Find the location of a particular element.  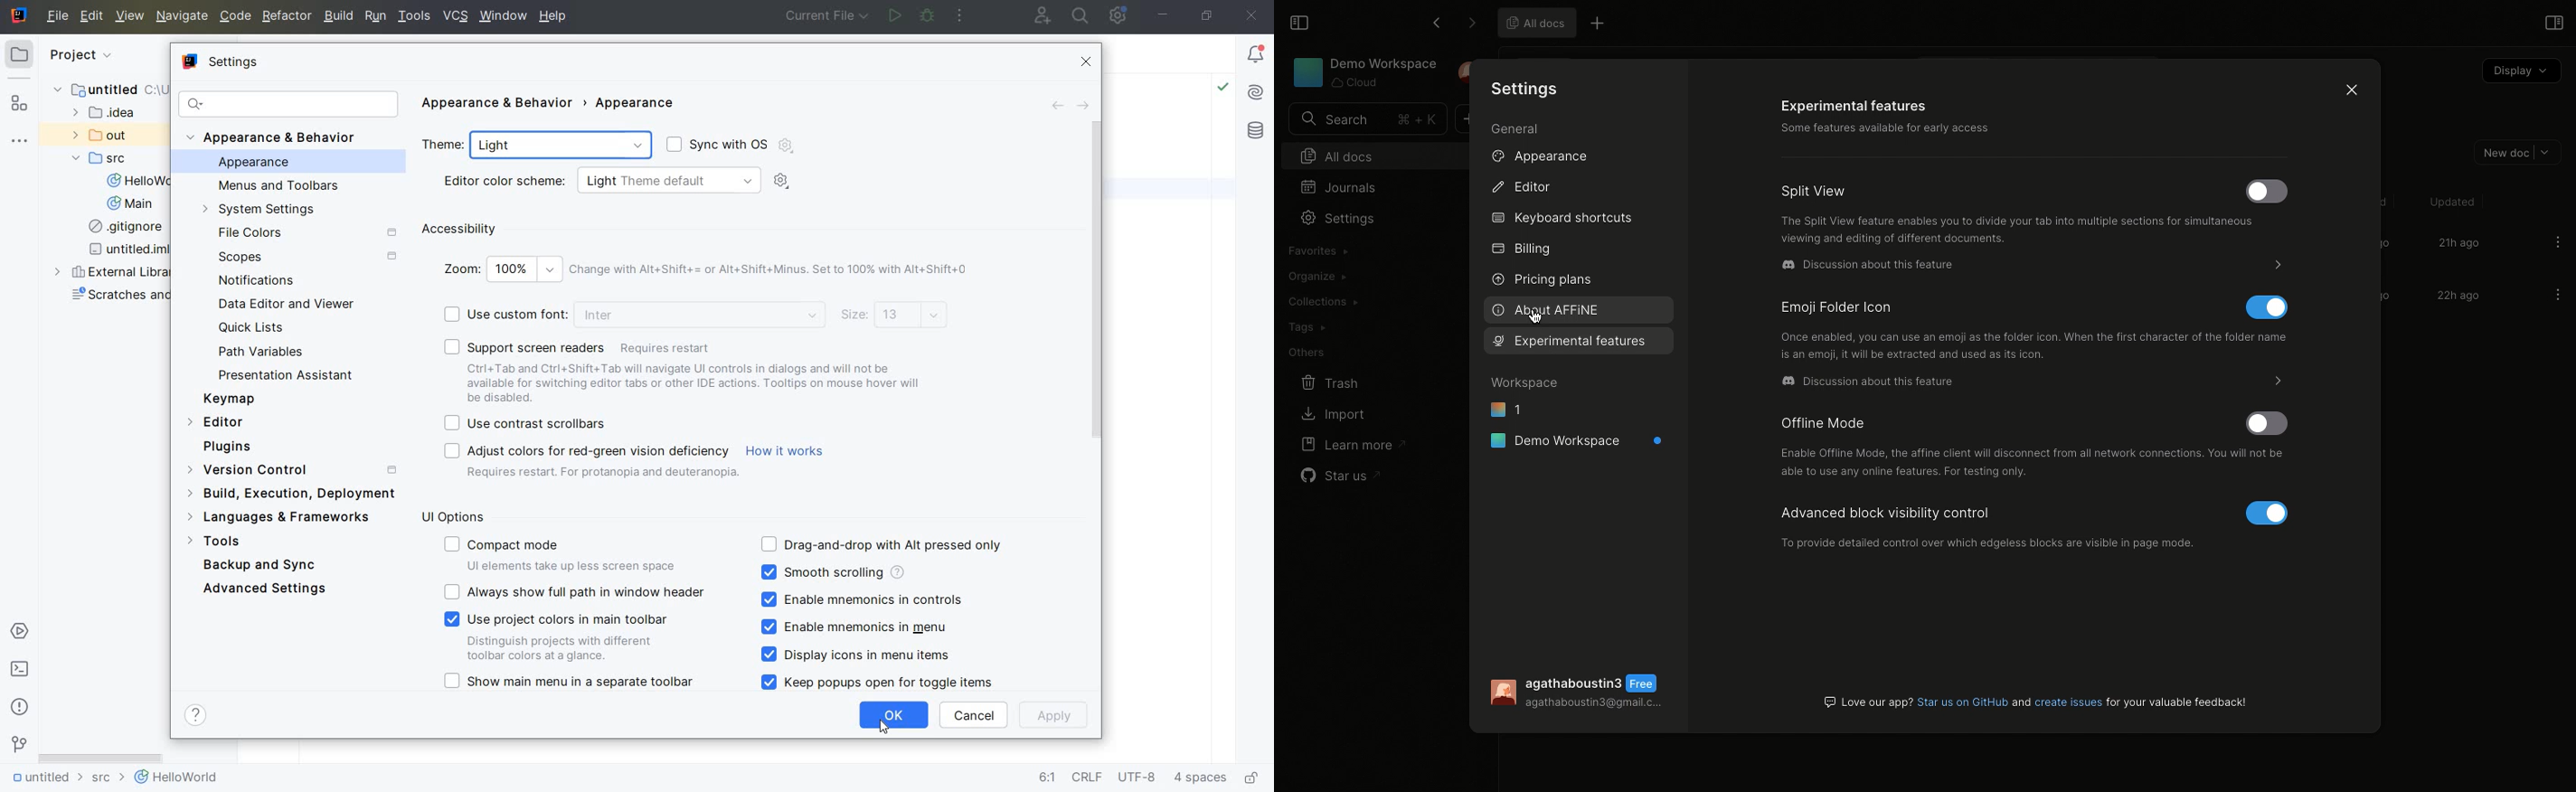

Split View Toggle is located at coordinates (2267, 193).